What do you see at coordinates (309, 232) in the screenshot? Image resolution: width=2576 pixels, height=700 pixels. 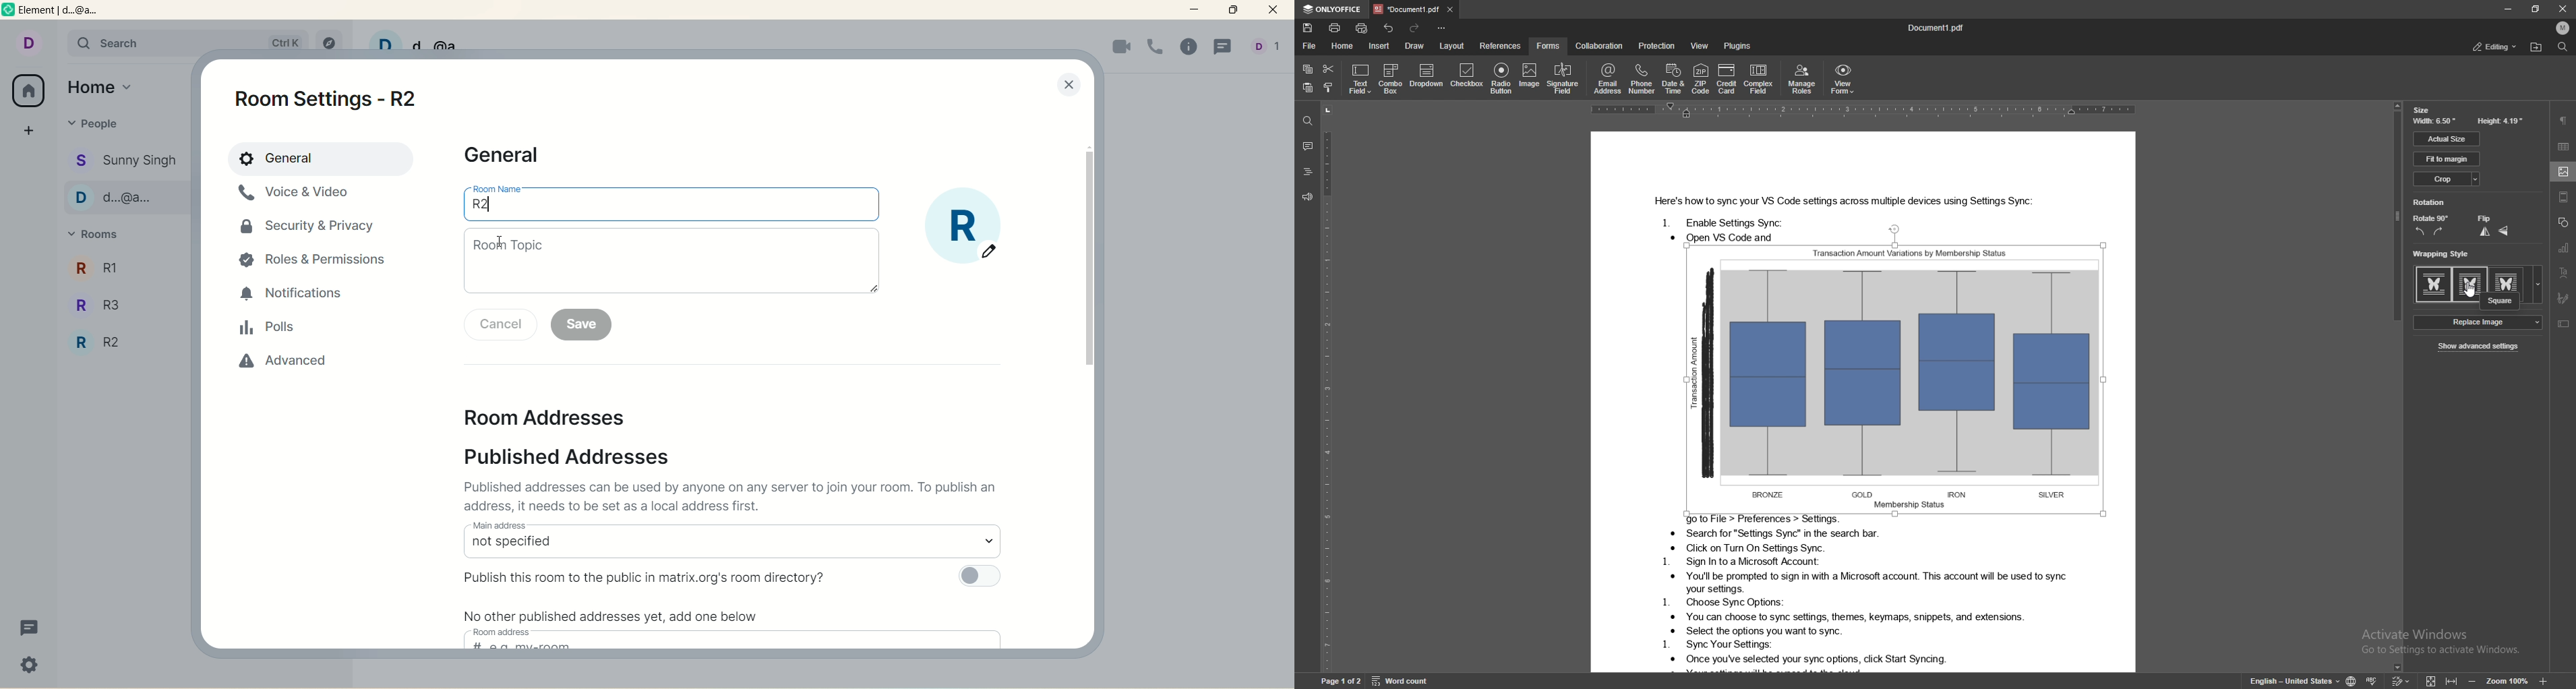 I see `security and privacy` at bounding box center [309, 232].